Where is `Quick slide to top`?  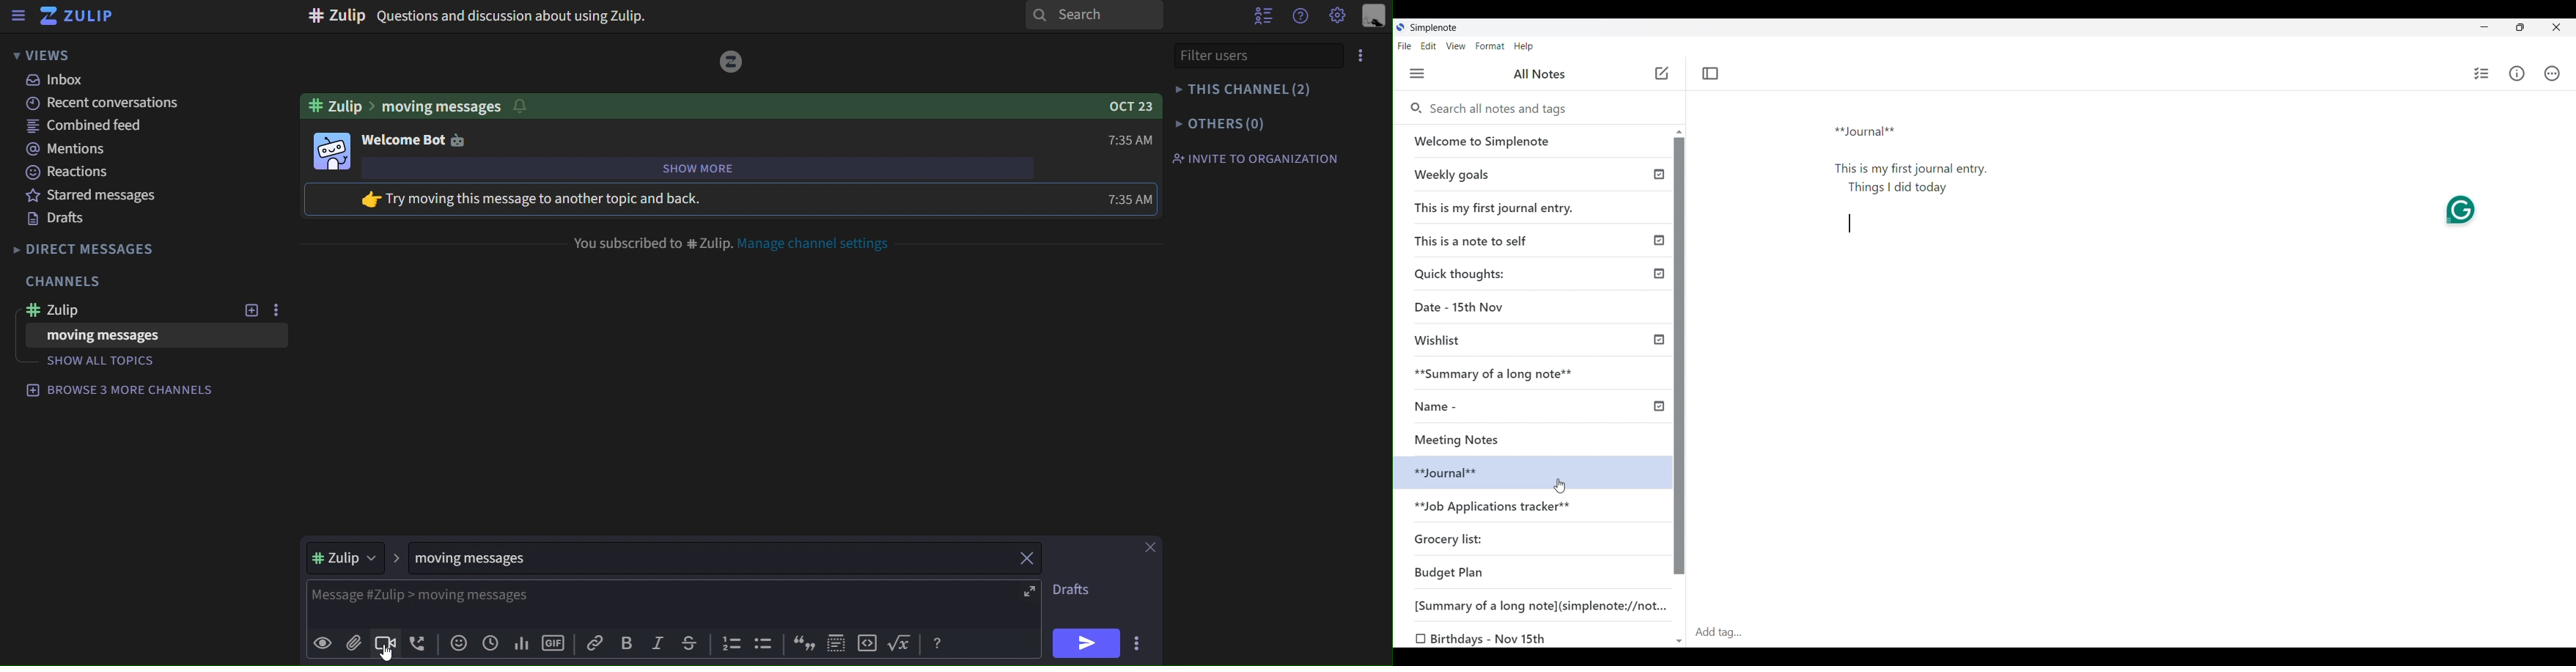 Quick slide to top is located at coordinates (1679, 132).